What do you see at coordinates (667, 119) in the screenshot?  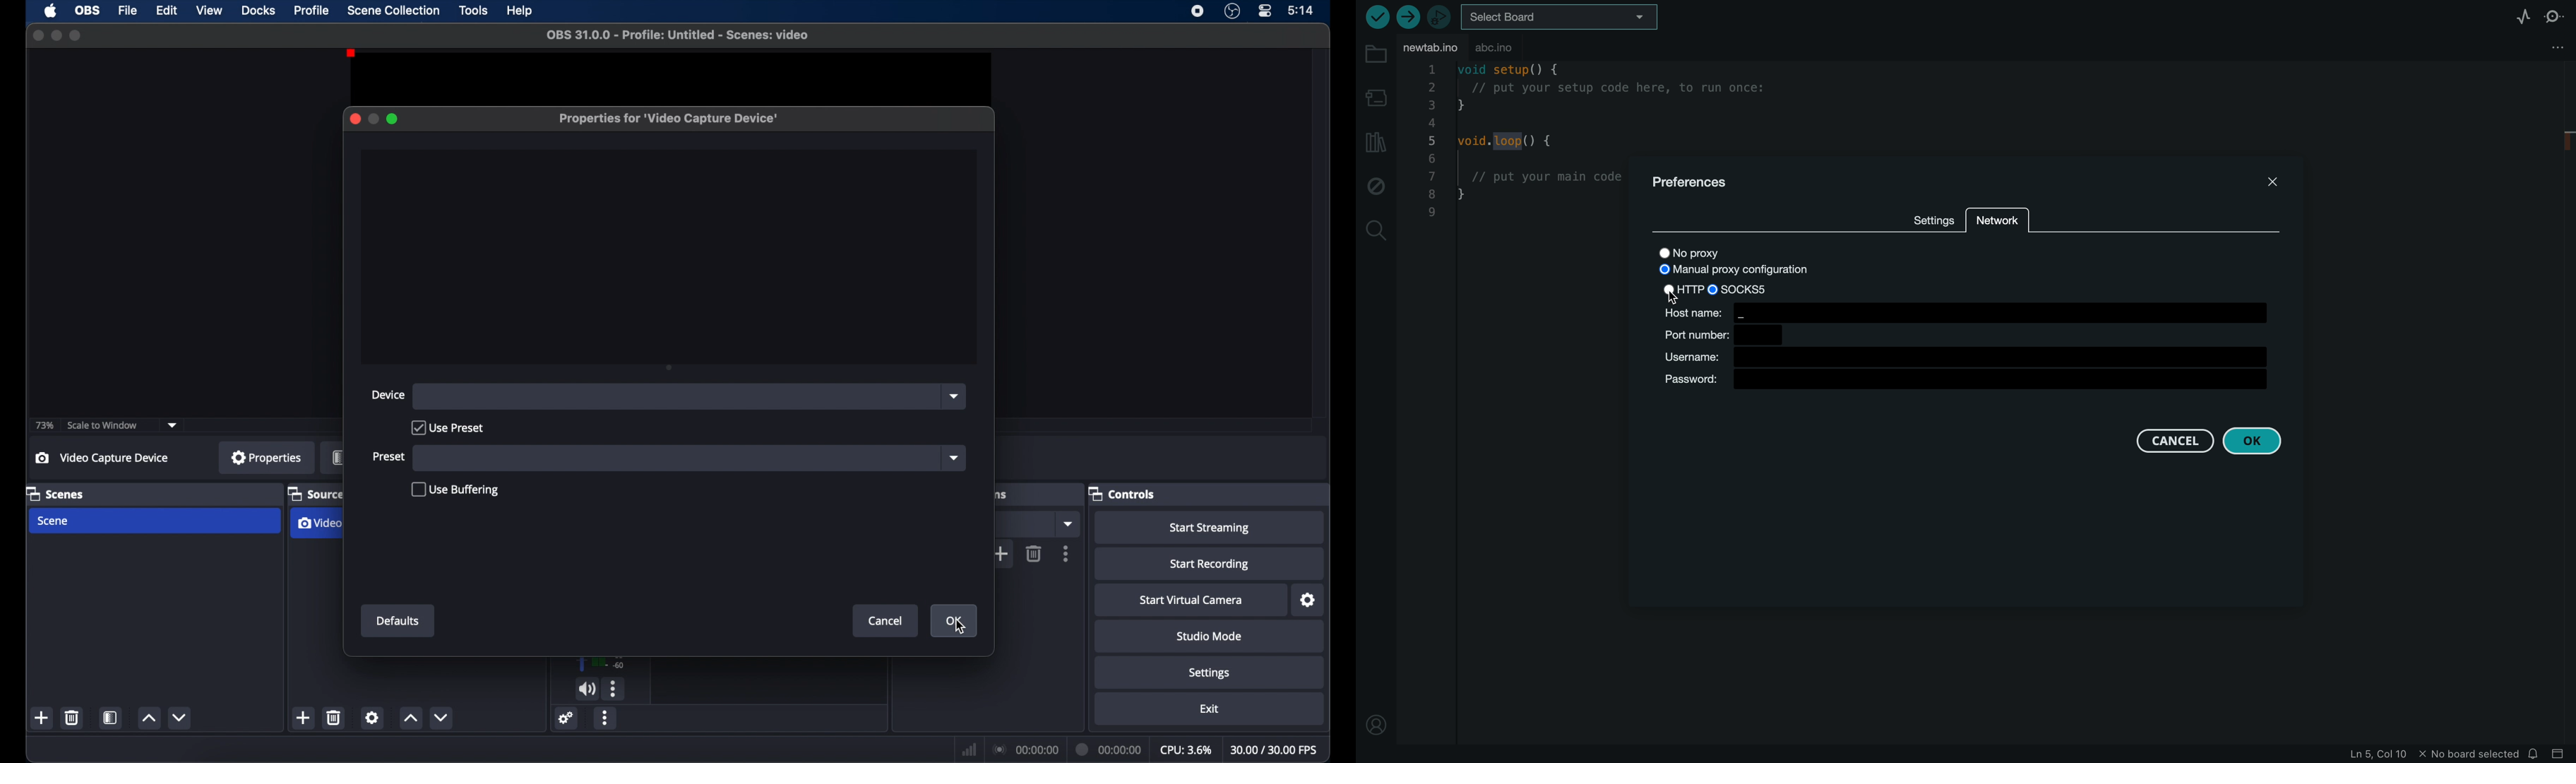 I see `properties for video capture device` at bounding box center [667, 119].